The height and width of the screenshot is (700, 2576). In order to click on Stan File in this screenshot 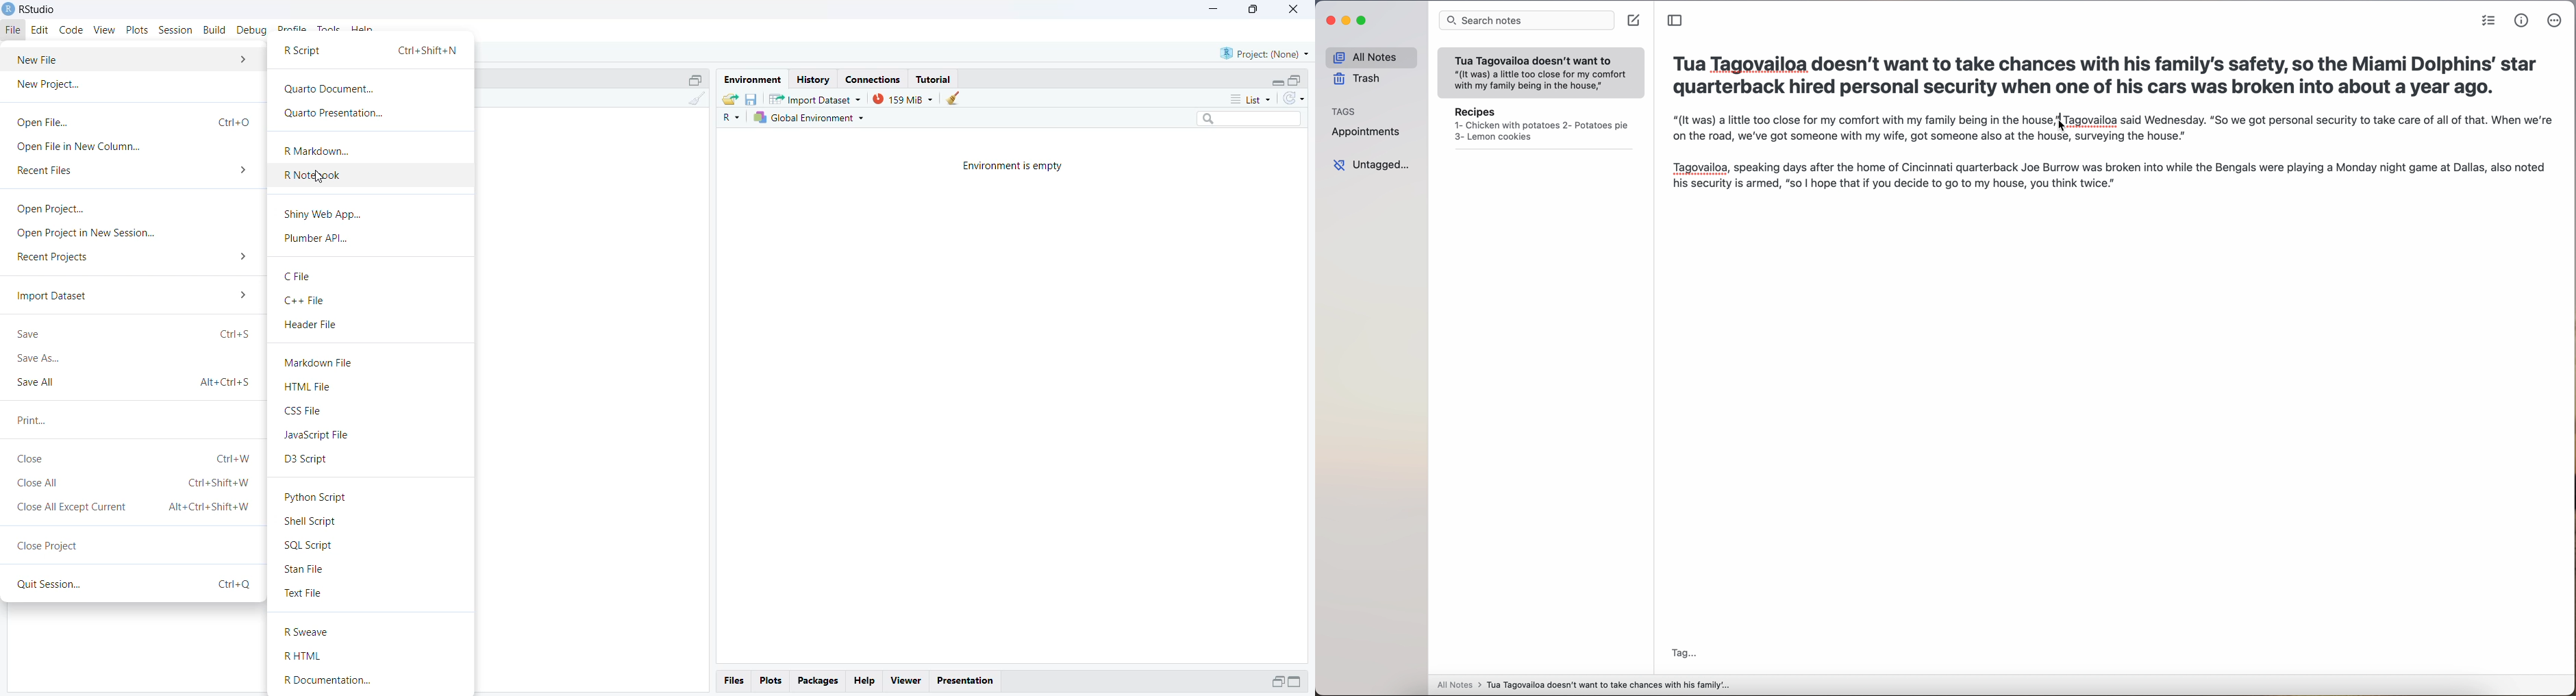, I will do `click(307, 570)`.